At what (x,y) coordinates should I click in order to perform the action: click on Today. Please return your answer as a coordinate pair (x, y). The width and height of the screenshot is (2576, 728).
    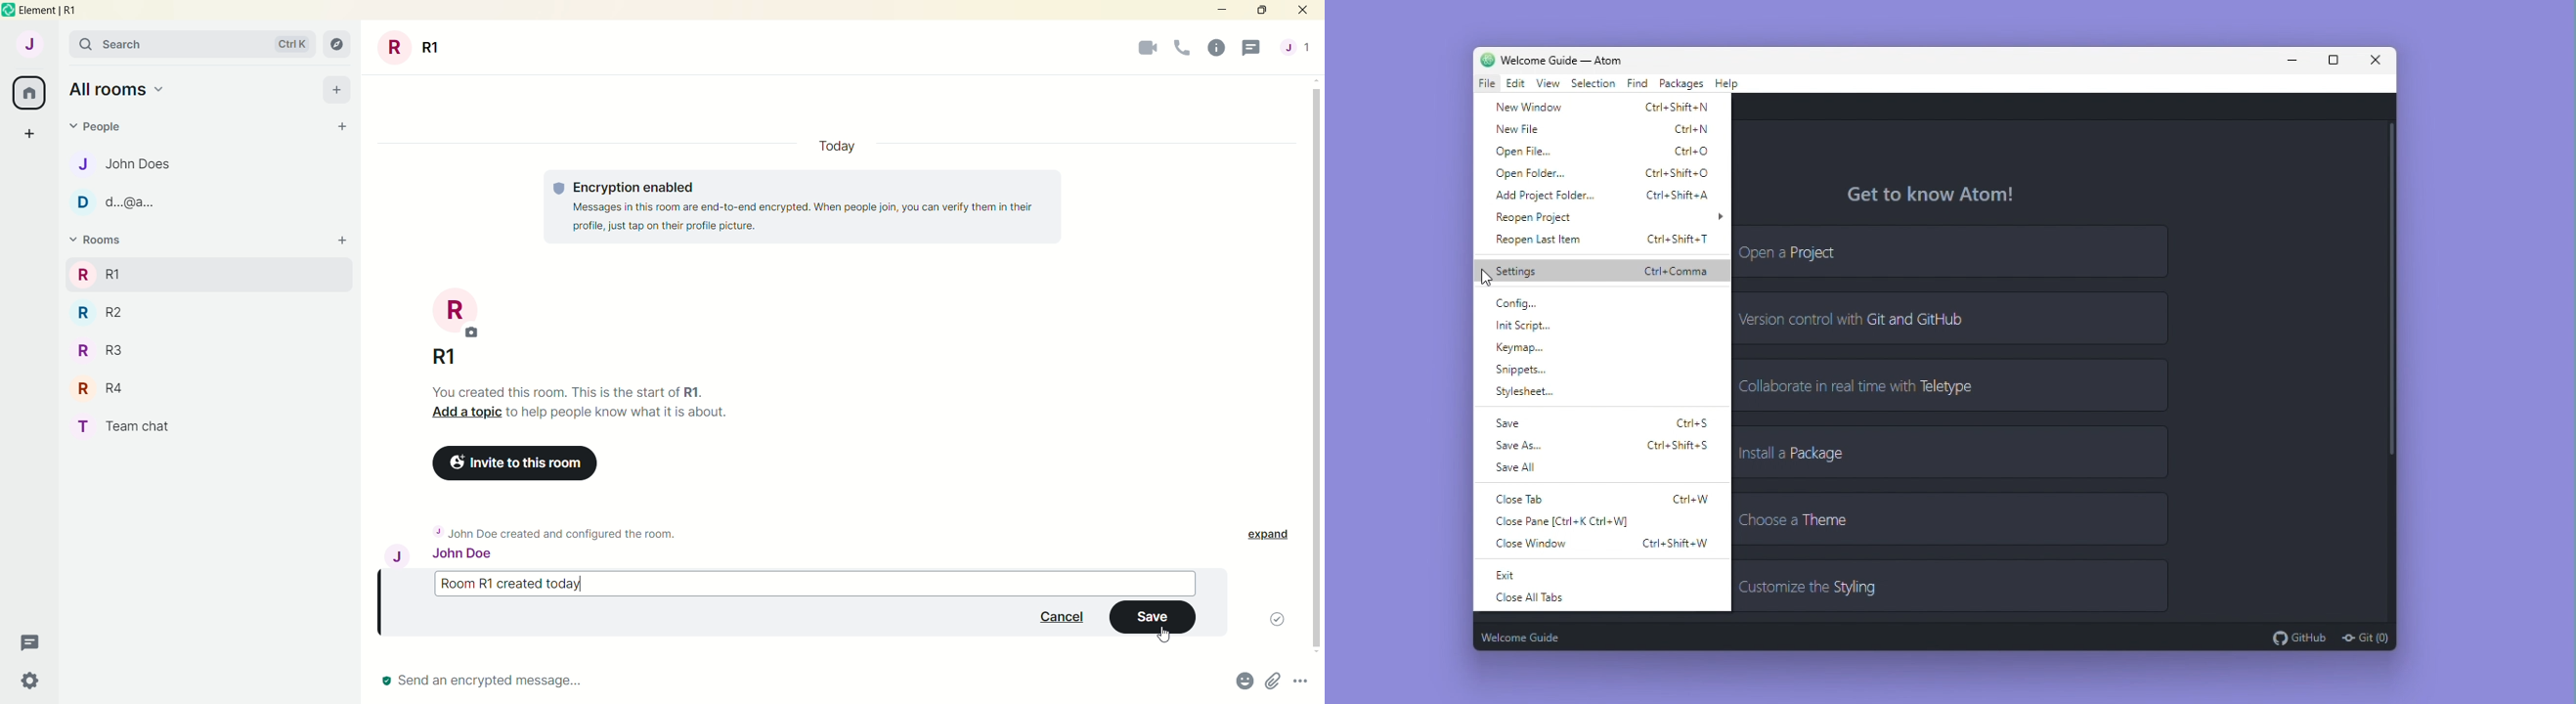
    Looking at the image, I should click on (835, 144).